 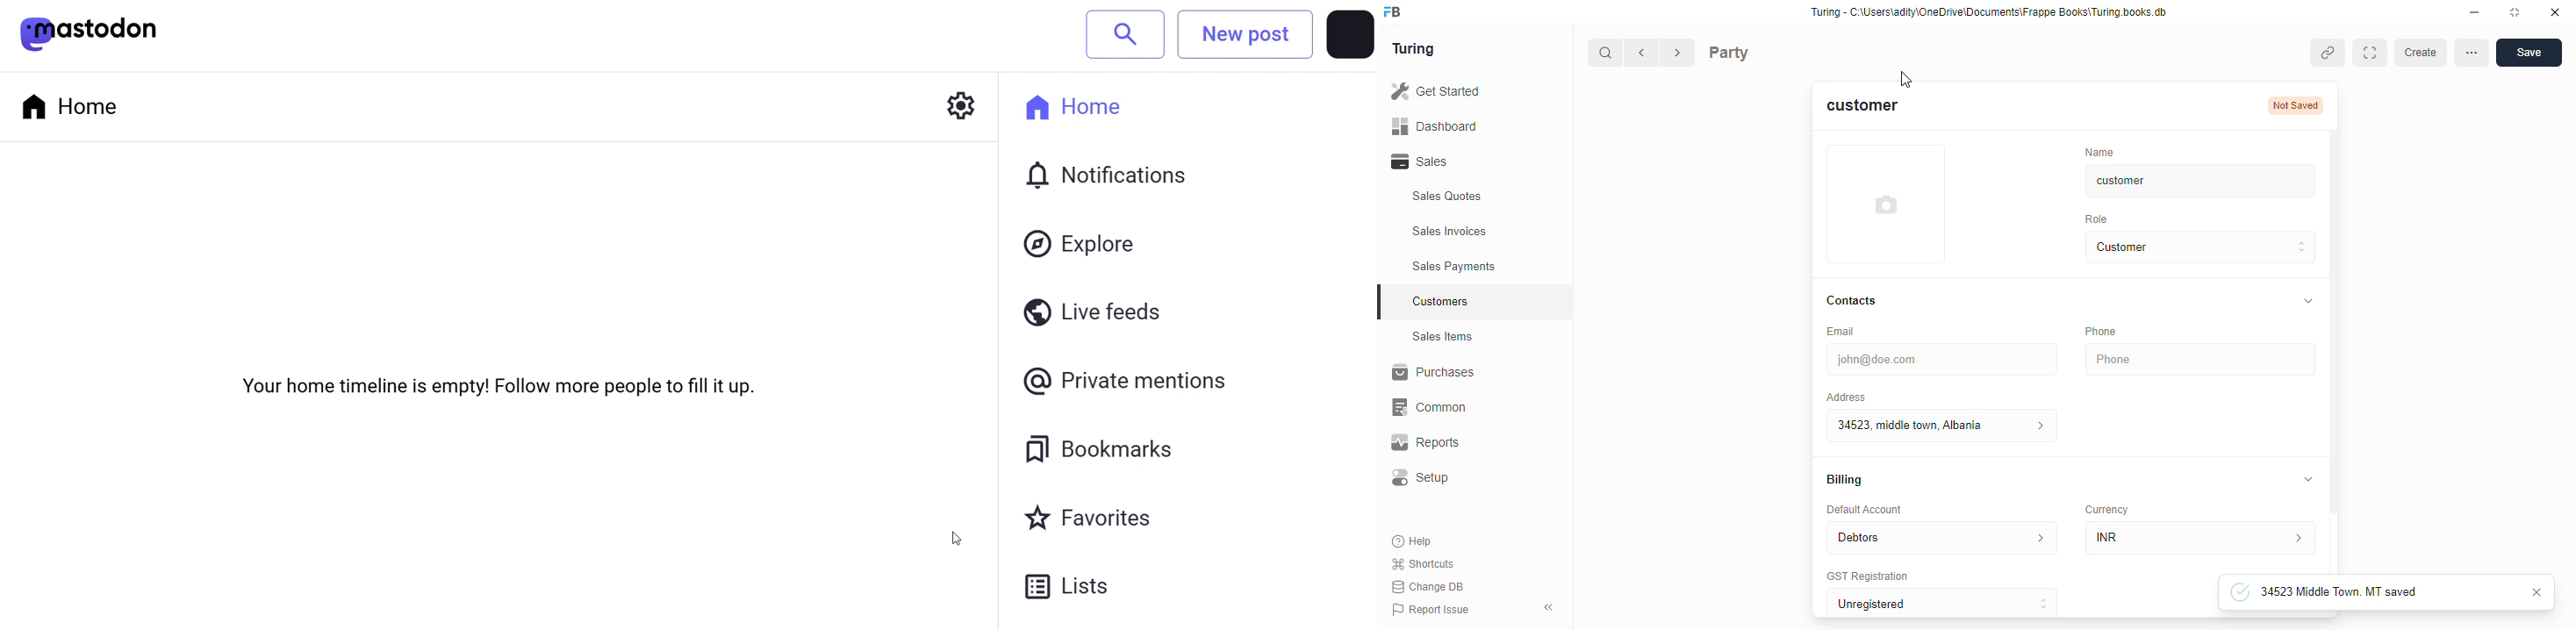 I want to click on forward, so click(x=1679, y=54).